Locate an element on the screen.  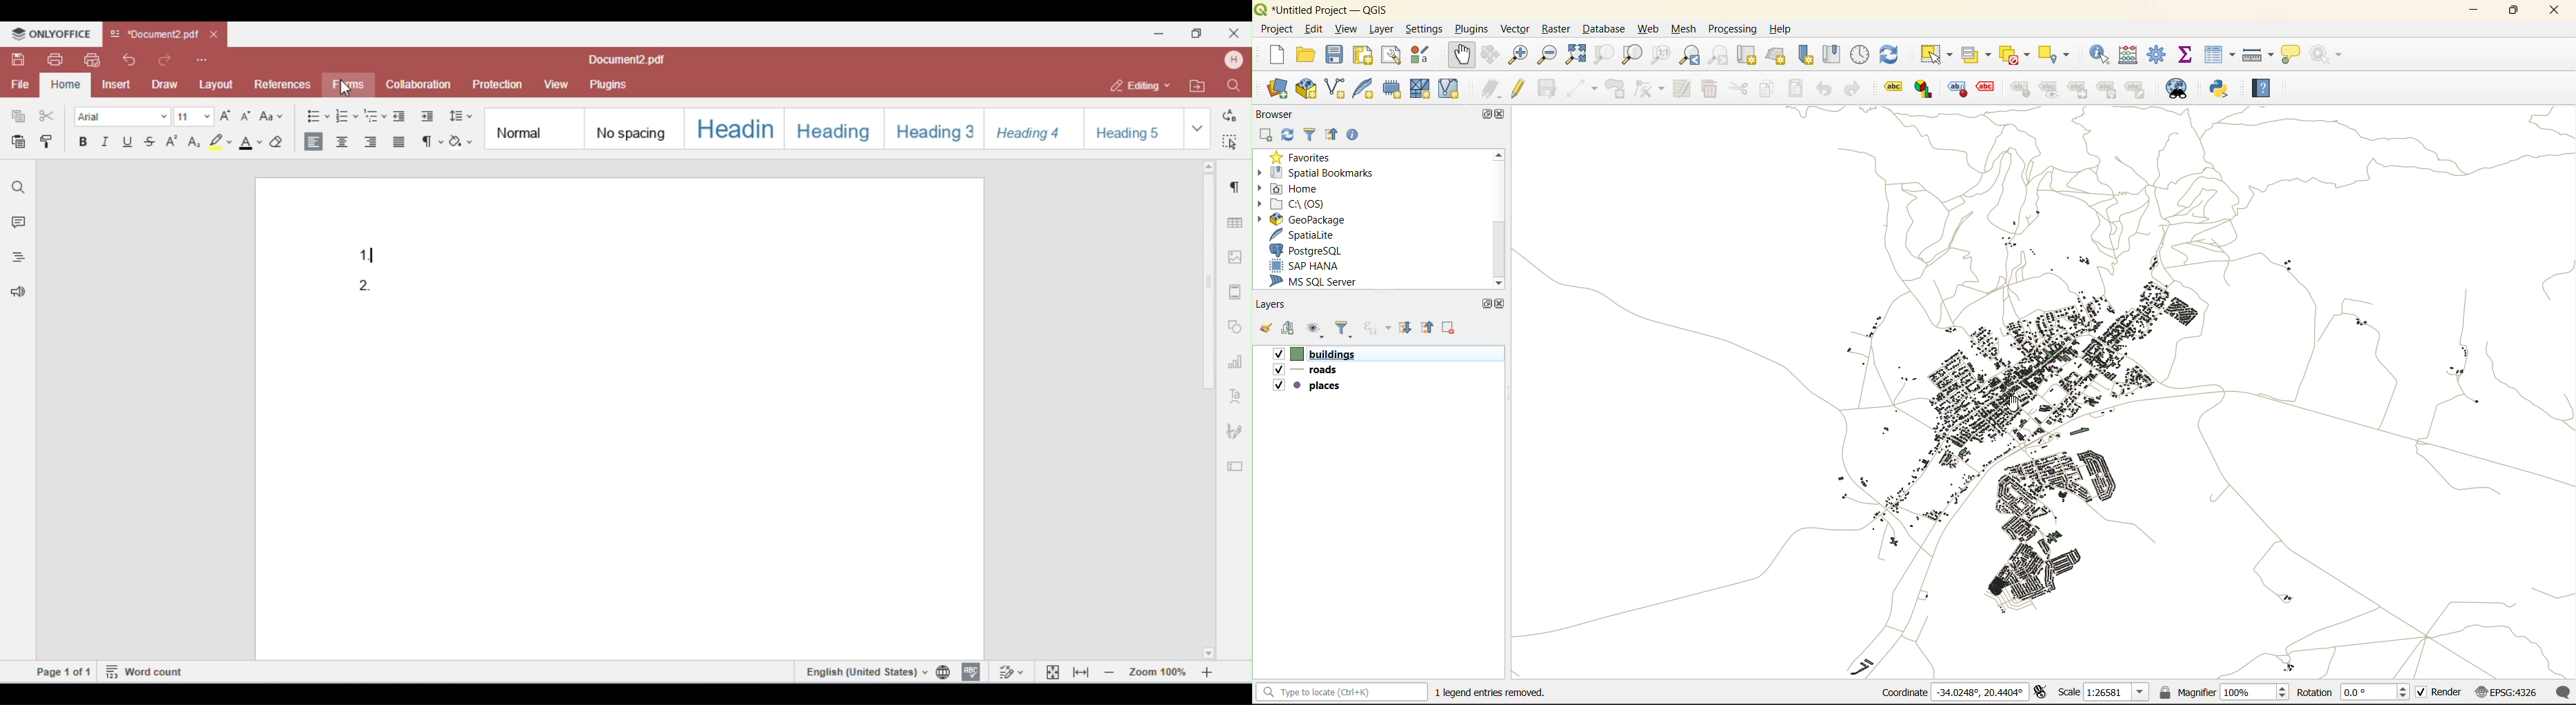
metasearch is located at coordinates (2177, 87).